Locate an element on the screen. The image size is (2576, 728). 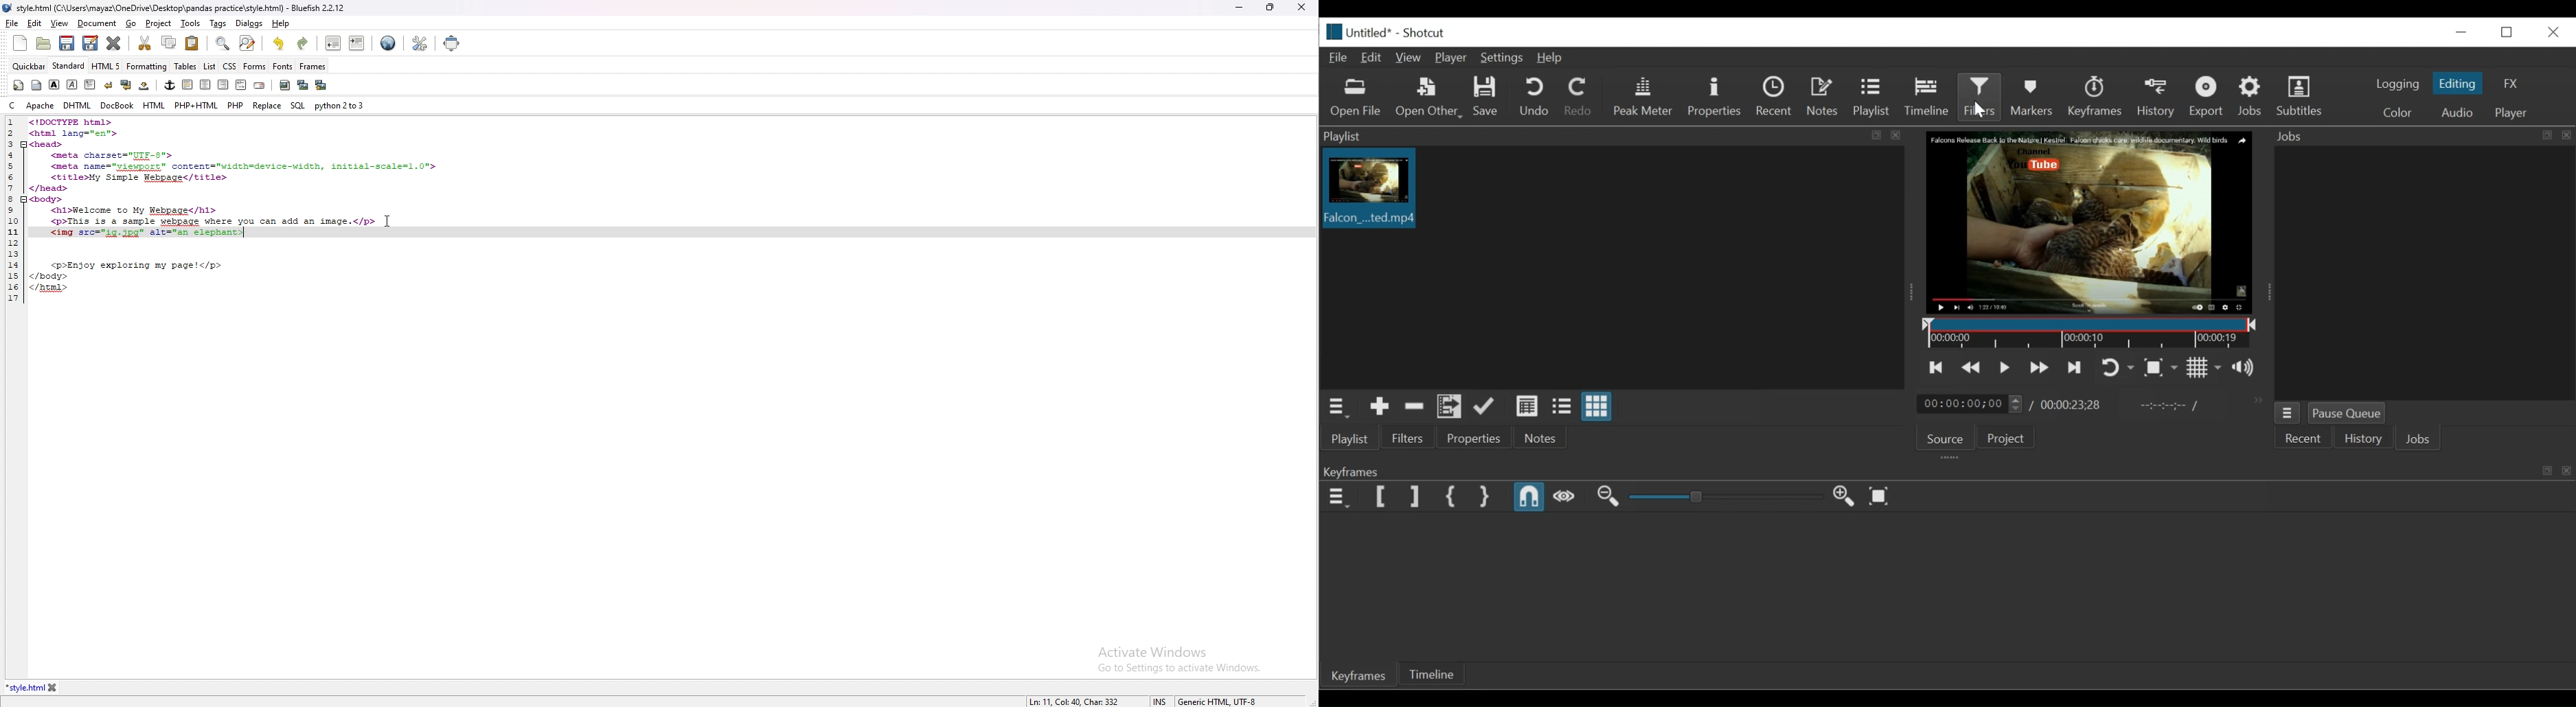
Notes is located at coordinates (1544, 437).